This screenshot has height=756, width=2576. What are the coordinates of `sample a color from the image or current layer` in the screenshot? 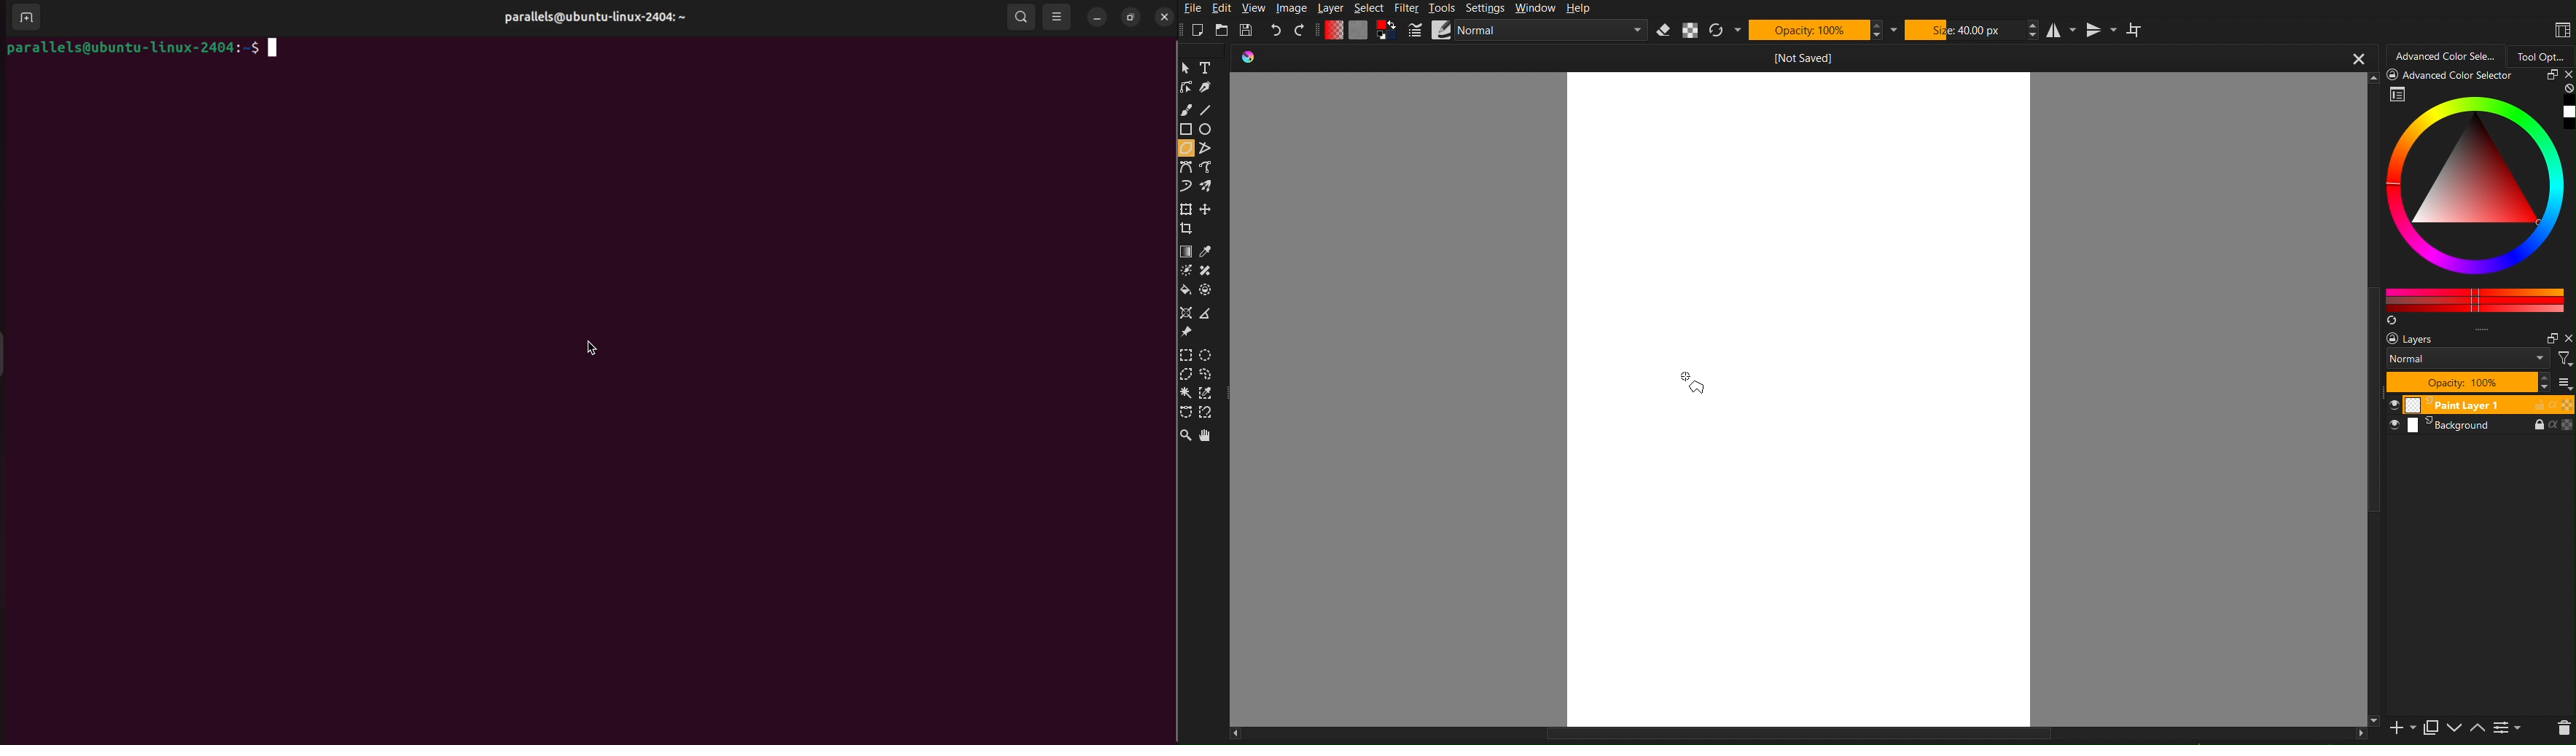 It's located at (1209, 249).